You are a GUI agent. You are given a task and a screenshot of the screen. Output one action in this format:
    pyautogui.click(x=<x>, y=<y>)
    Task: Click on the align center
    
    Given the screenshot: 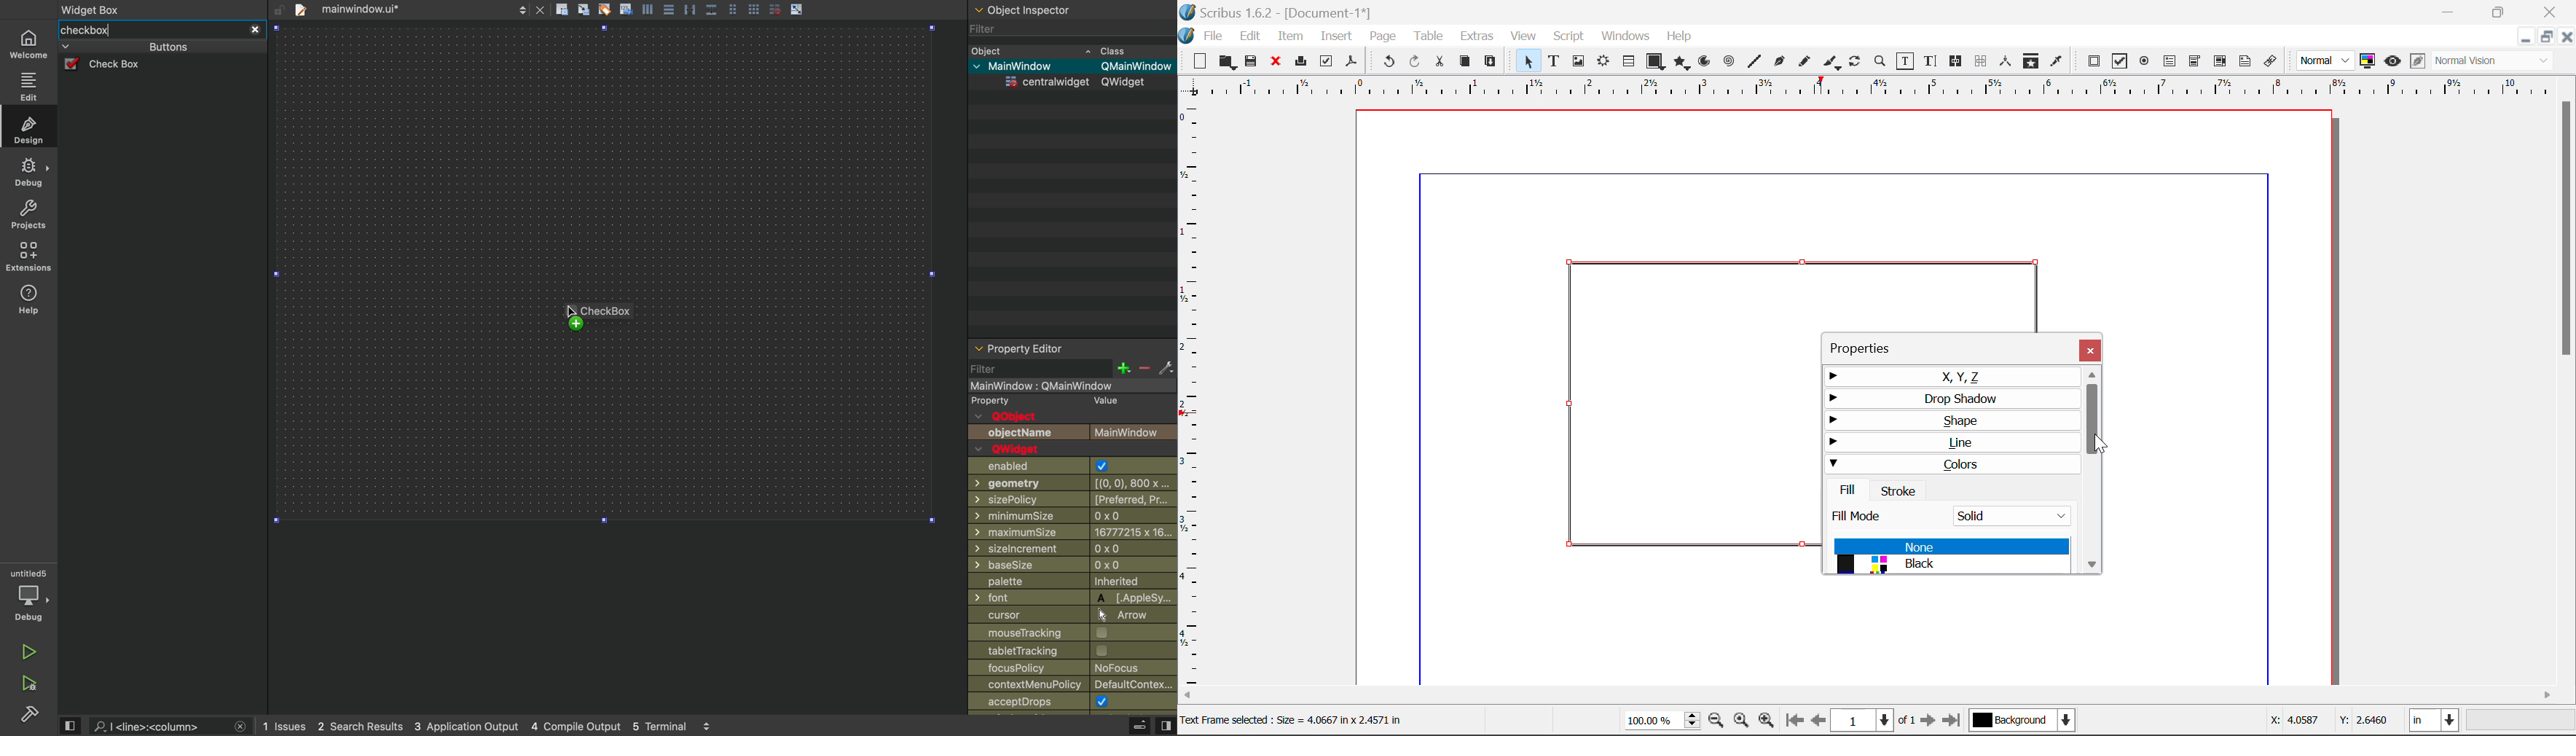 What is the action you would take?
    pyautogui.click(x=669, y=9)
    